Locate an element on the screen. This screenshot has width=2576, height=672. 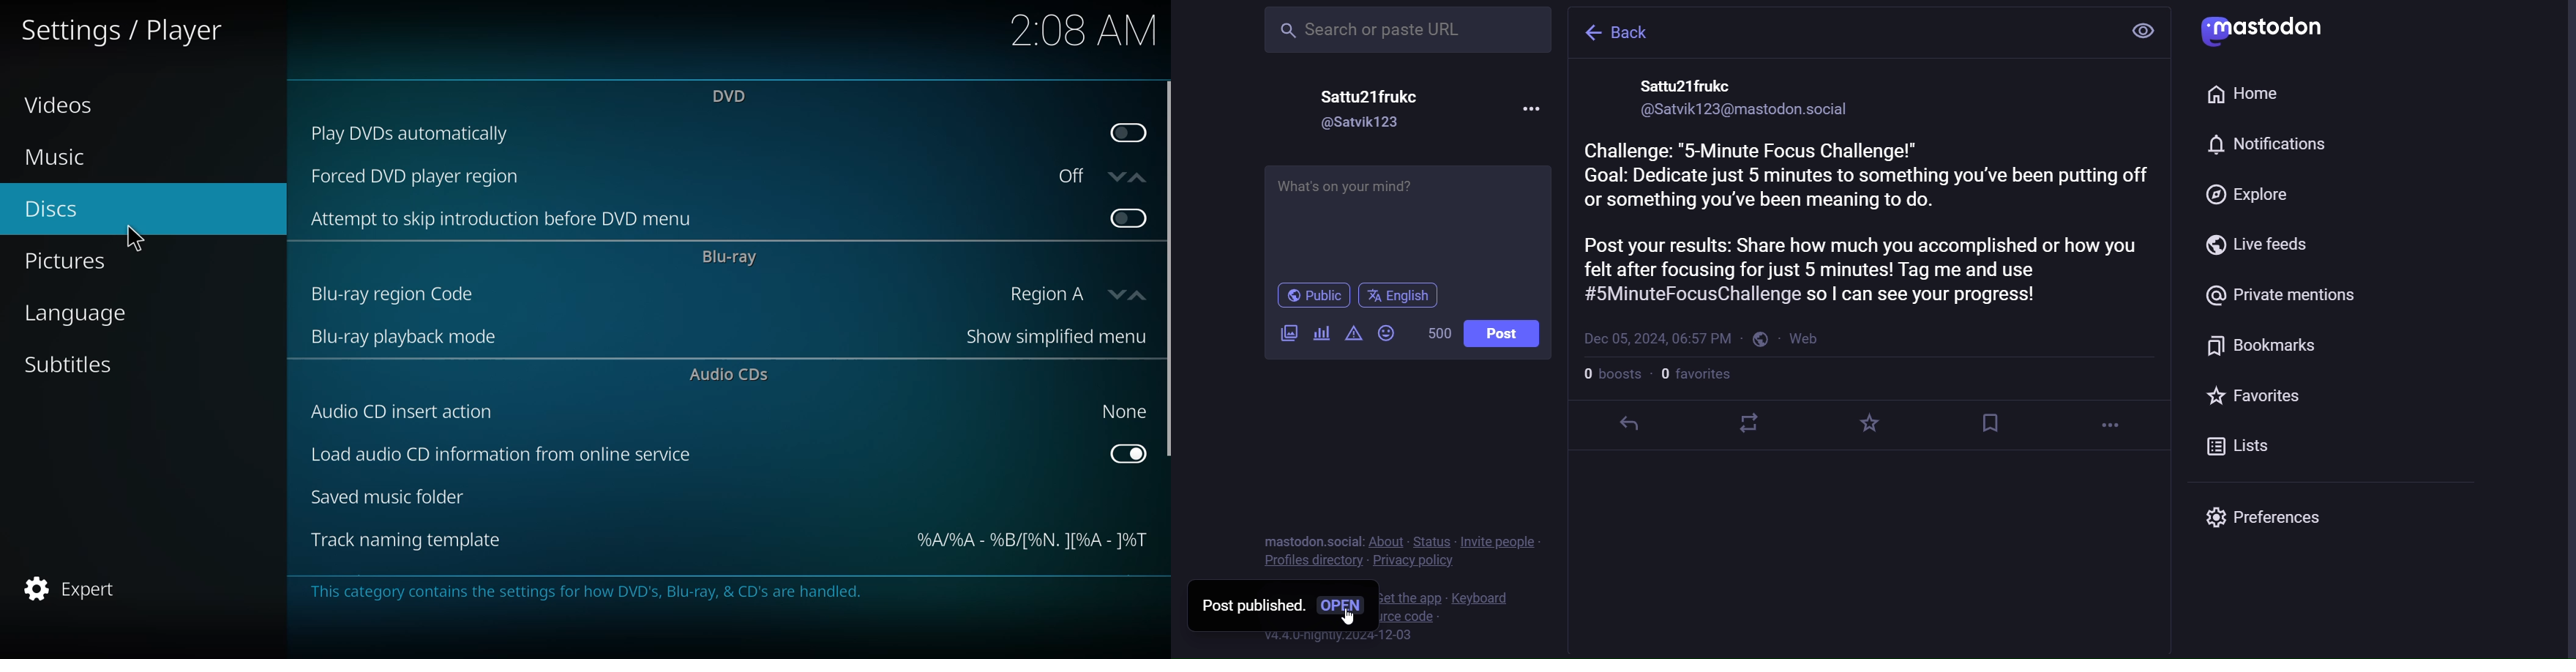
explore is located at coordinates (2242, 196).